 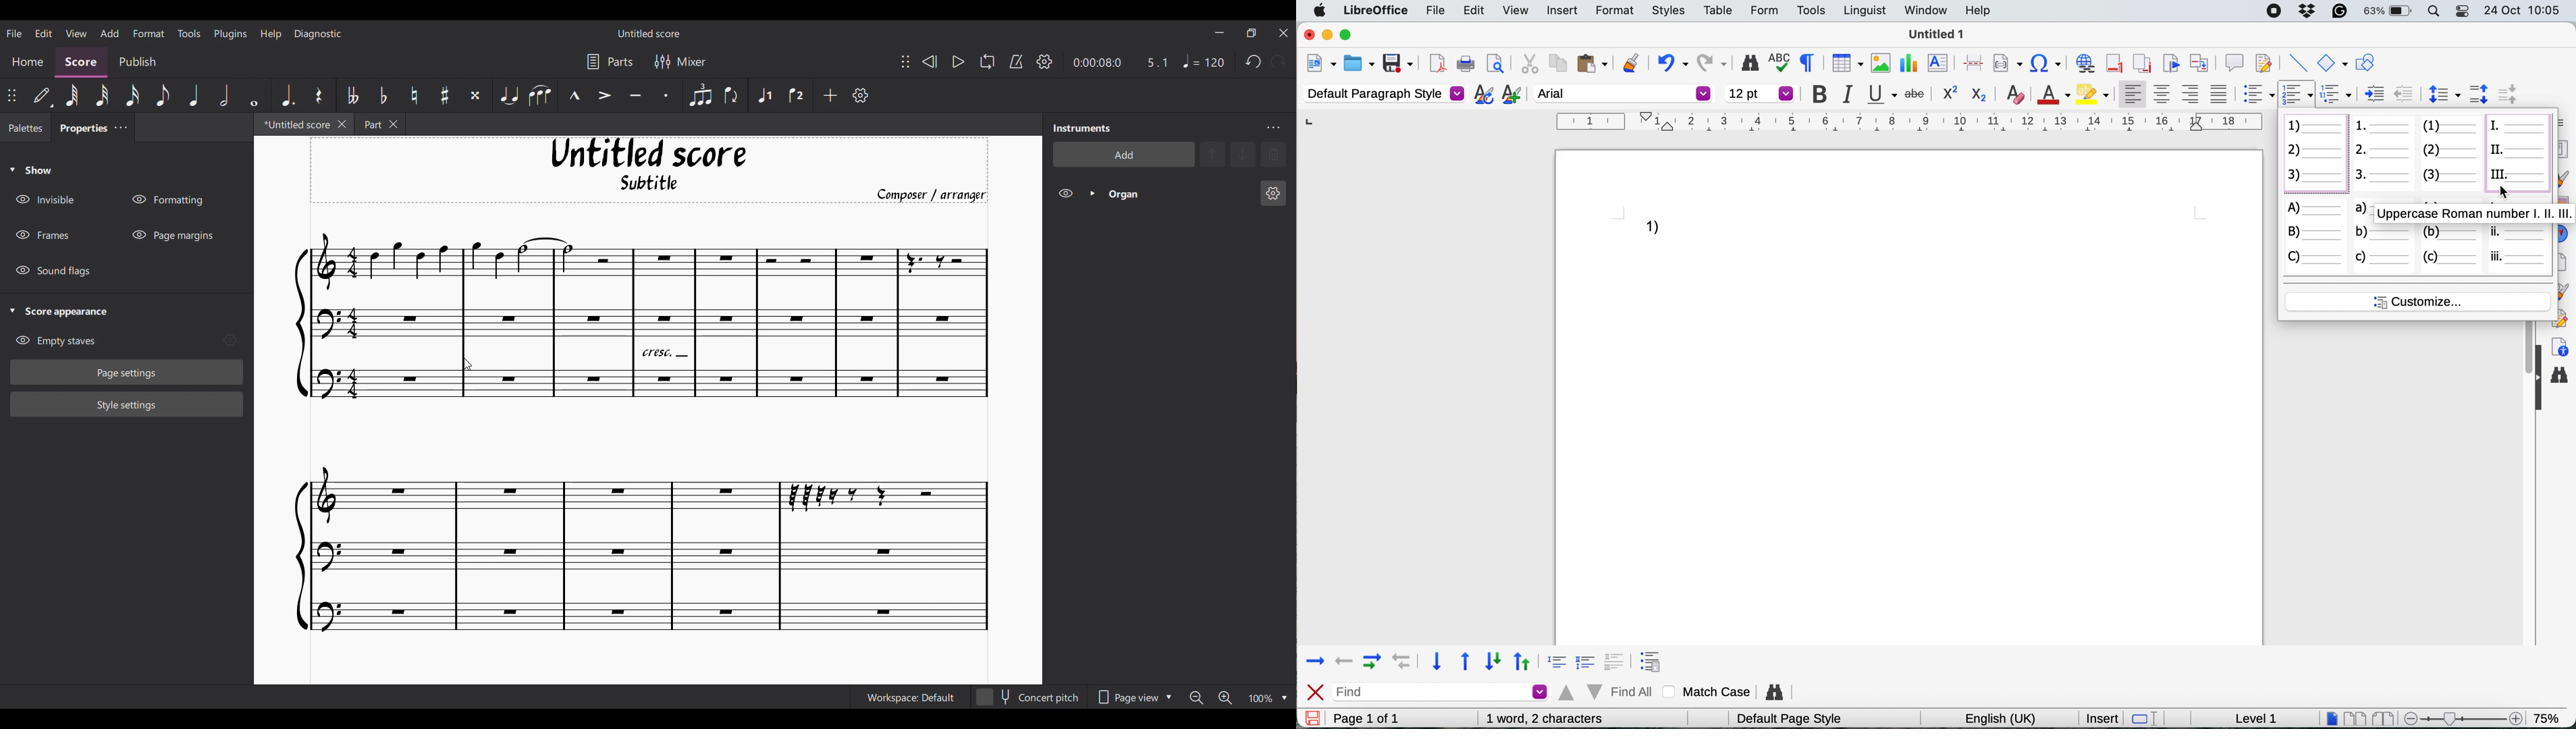 I want to click on forward, so click(x=1315, y=659).